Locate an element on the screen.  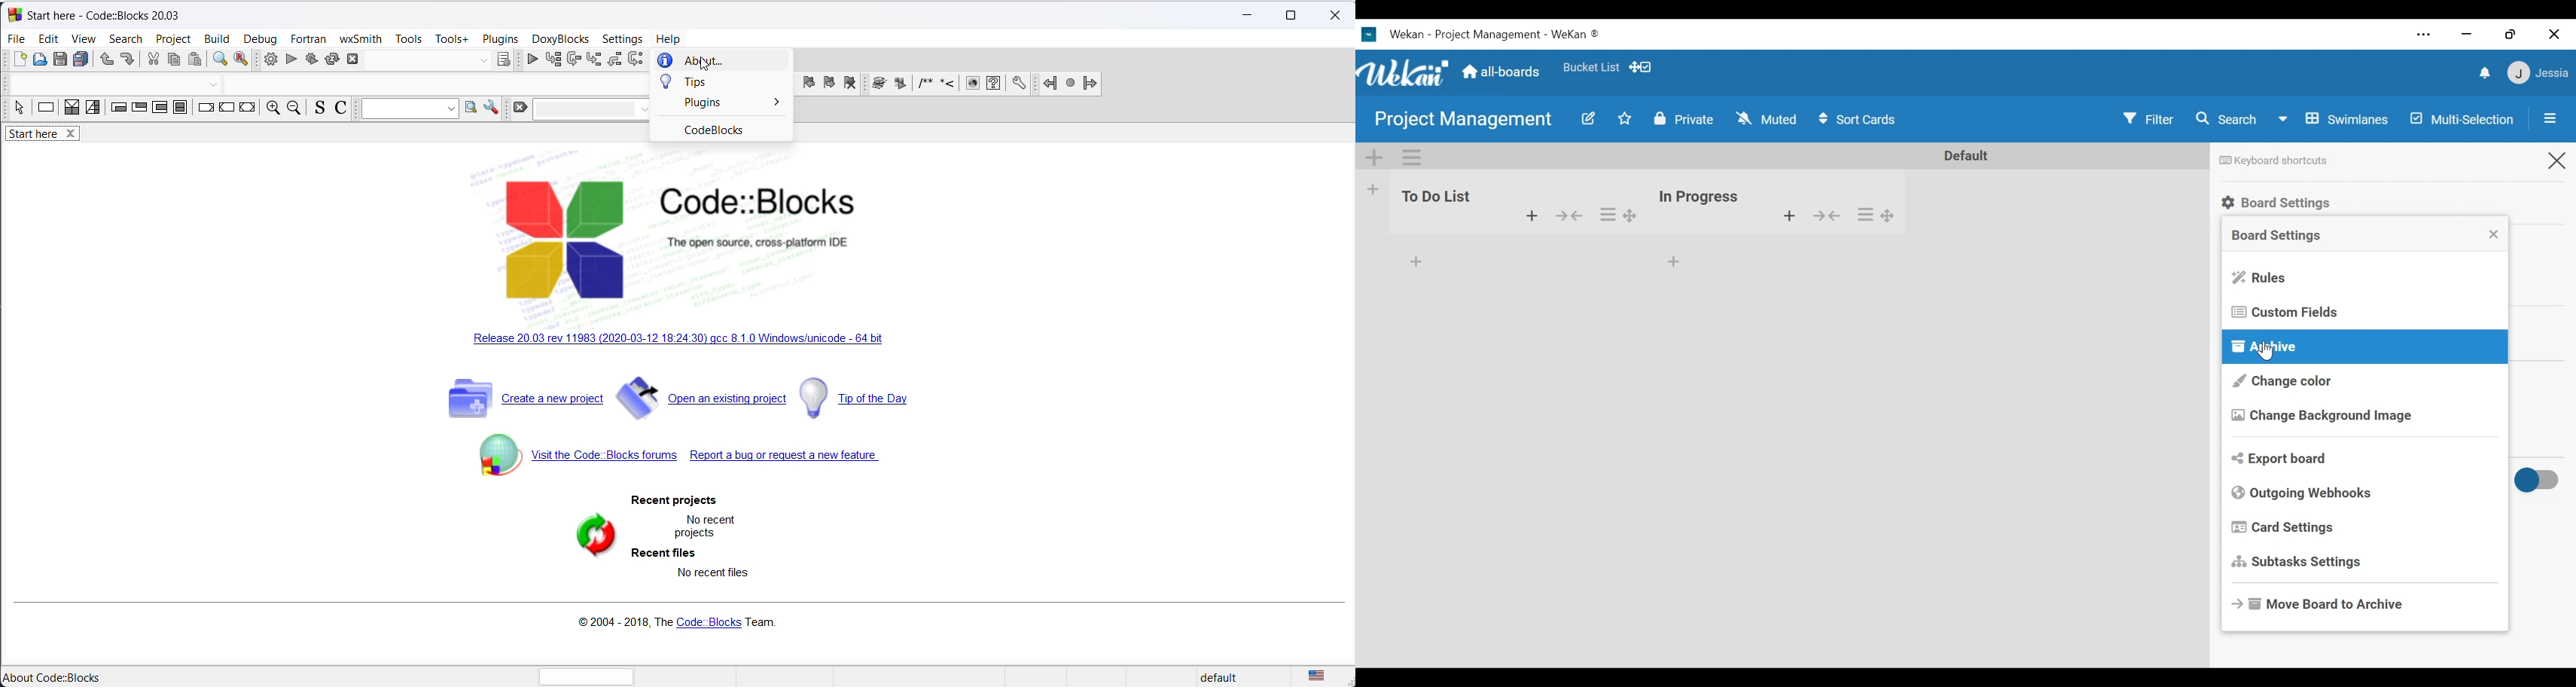
Default is located at coordinates (1963, 155).